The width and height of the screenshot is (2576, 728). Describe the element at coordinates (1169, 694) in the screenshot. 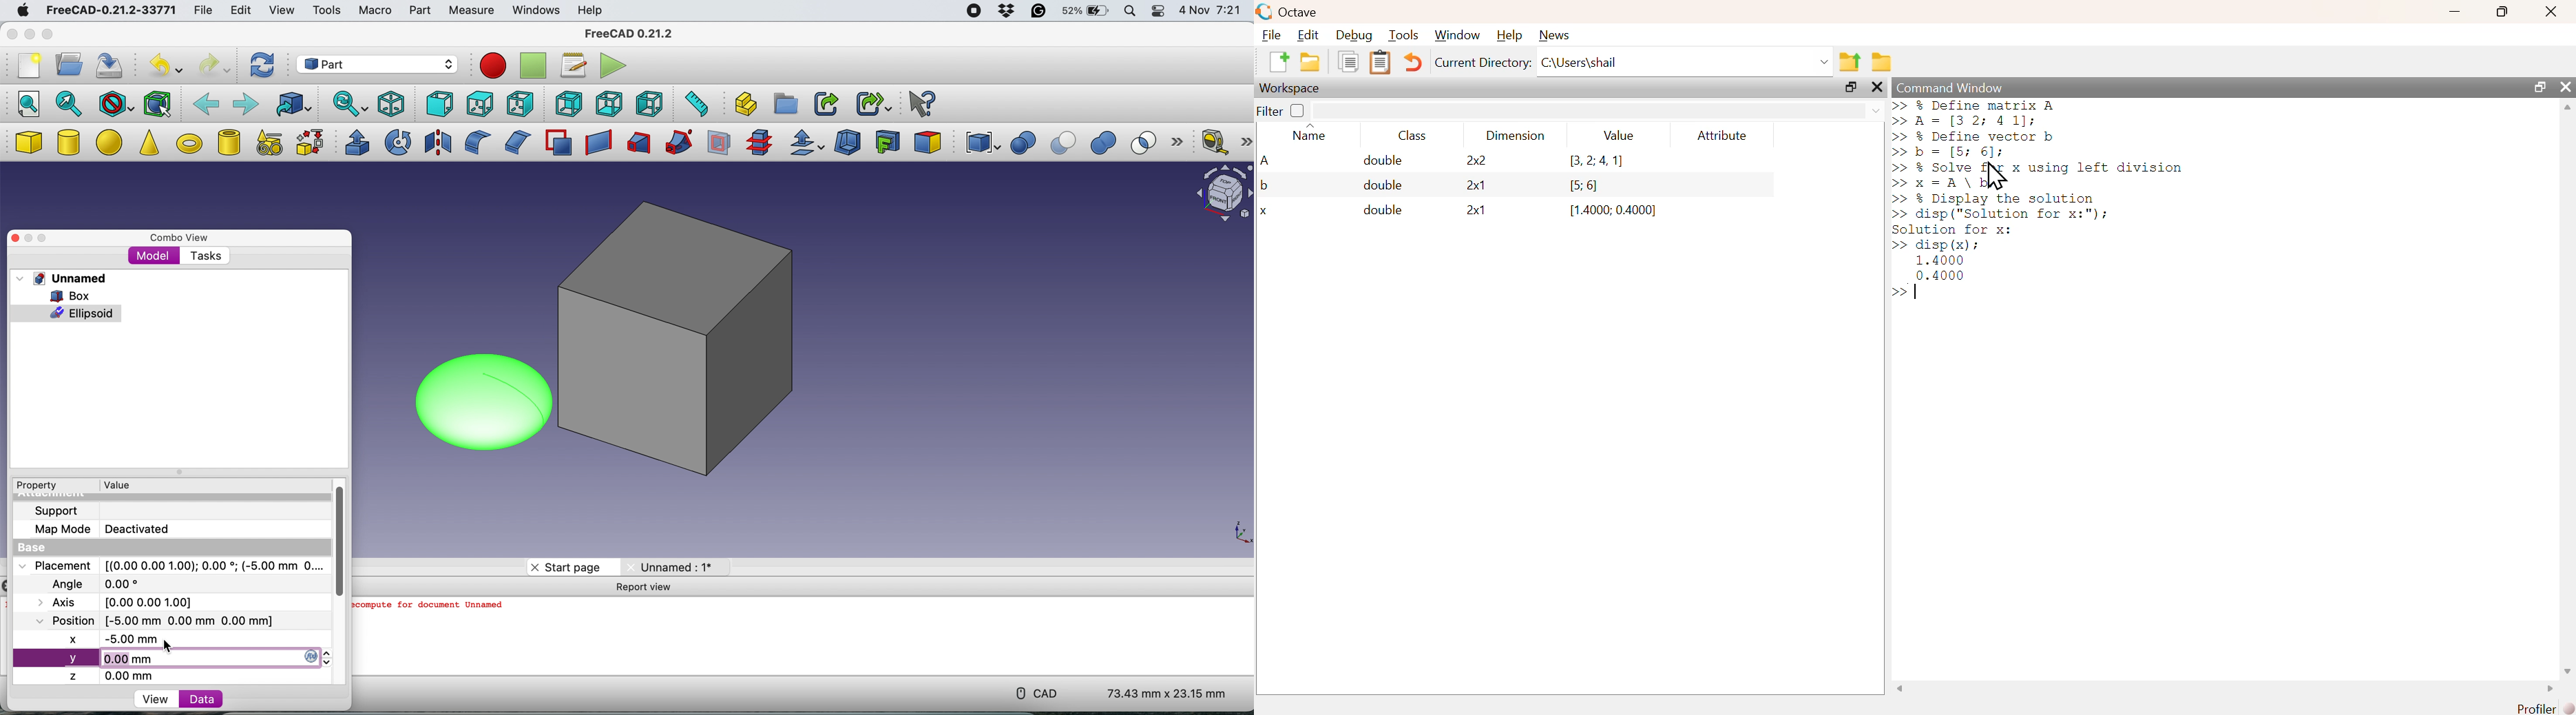

I see `73.43 mm x 23.15 mm` at that location.